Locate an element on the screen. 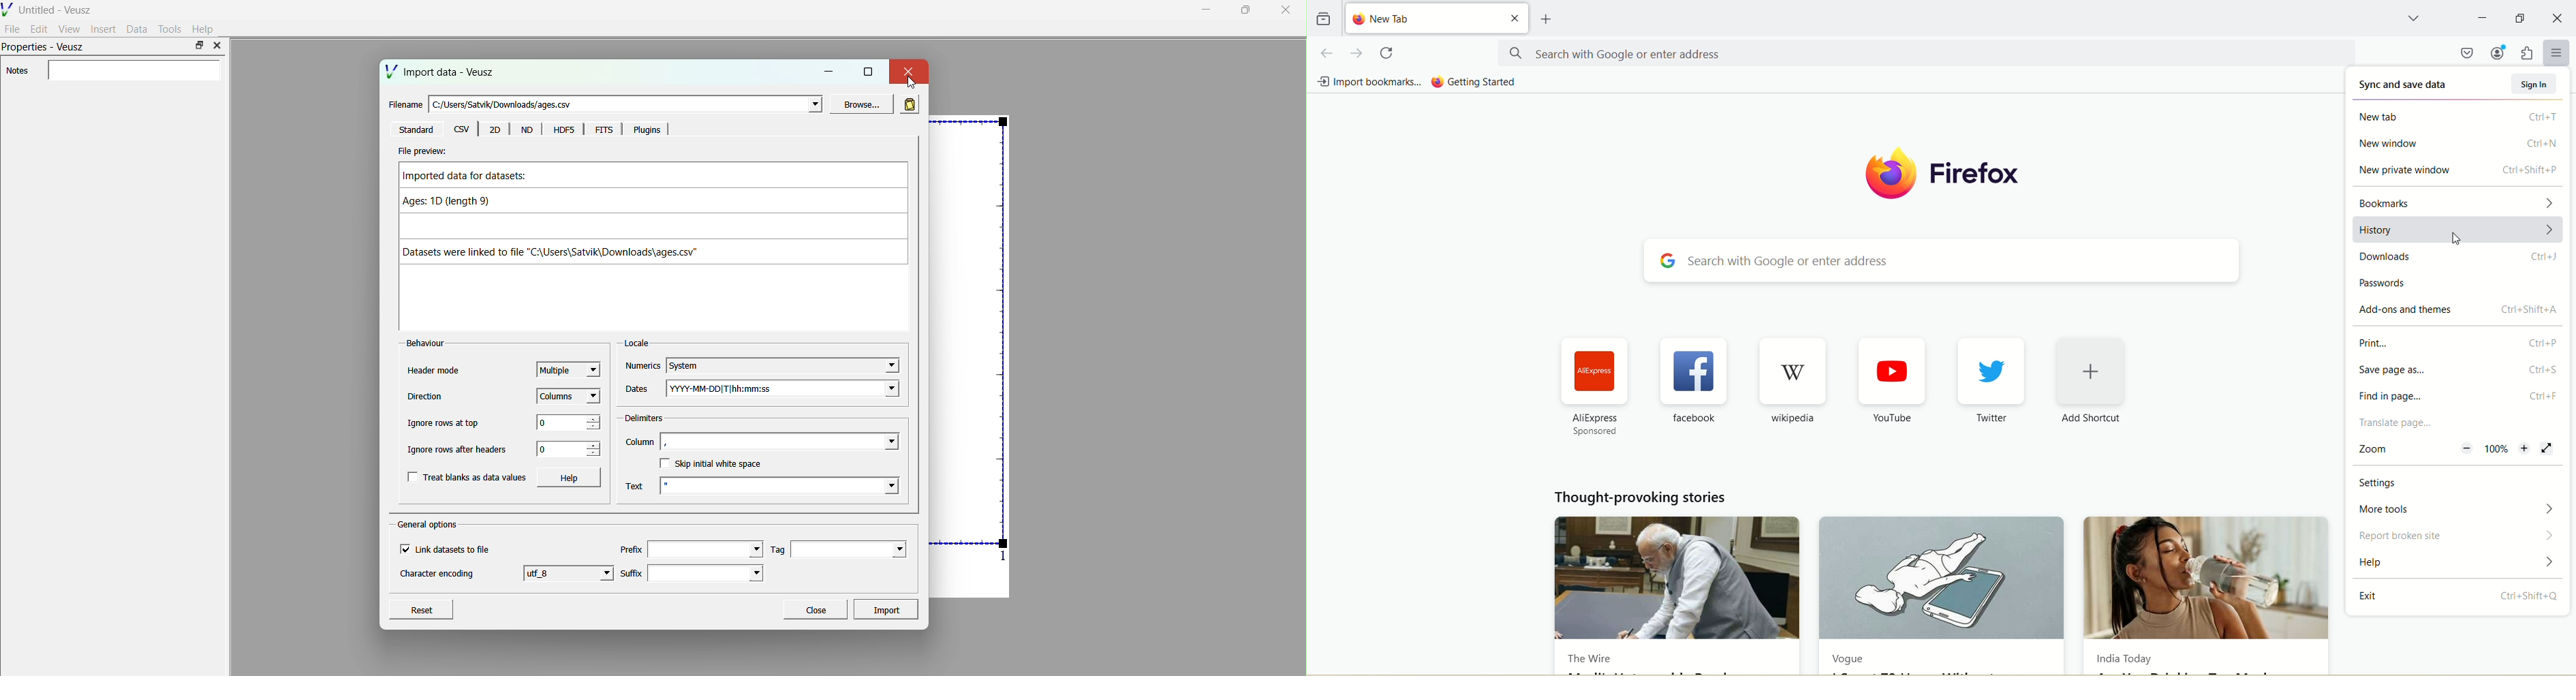 This screenshot has height=700, width=2576. getting started is located at coordinates (1478, 82).